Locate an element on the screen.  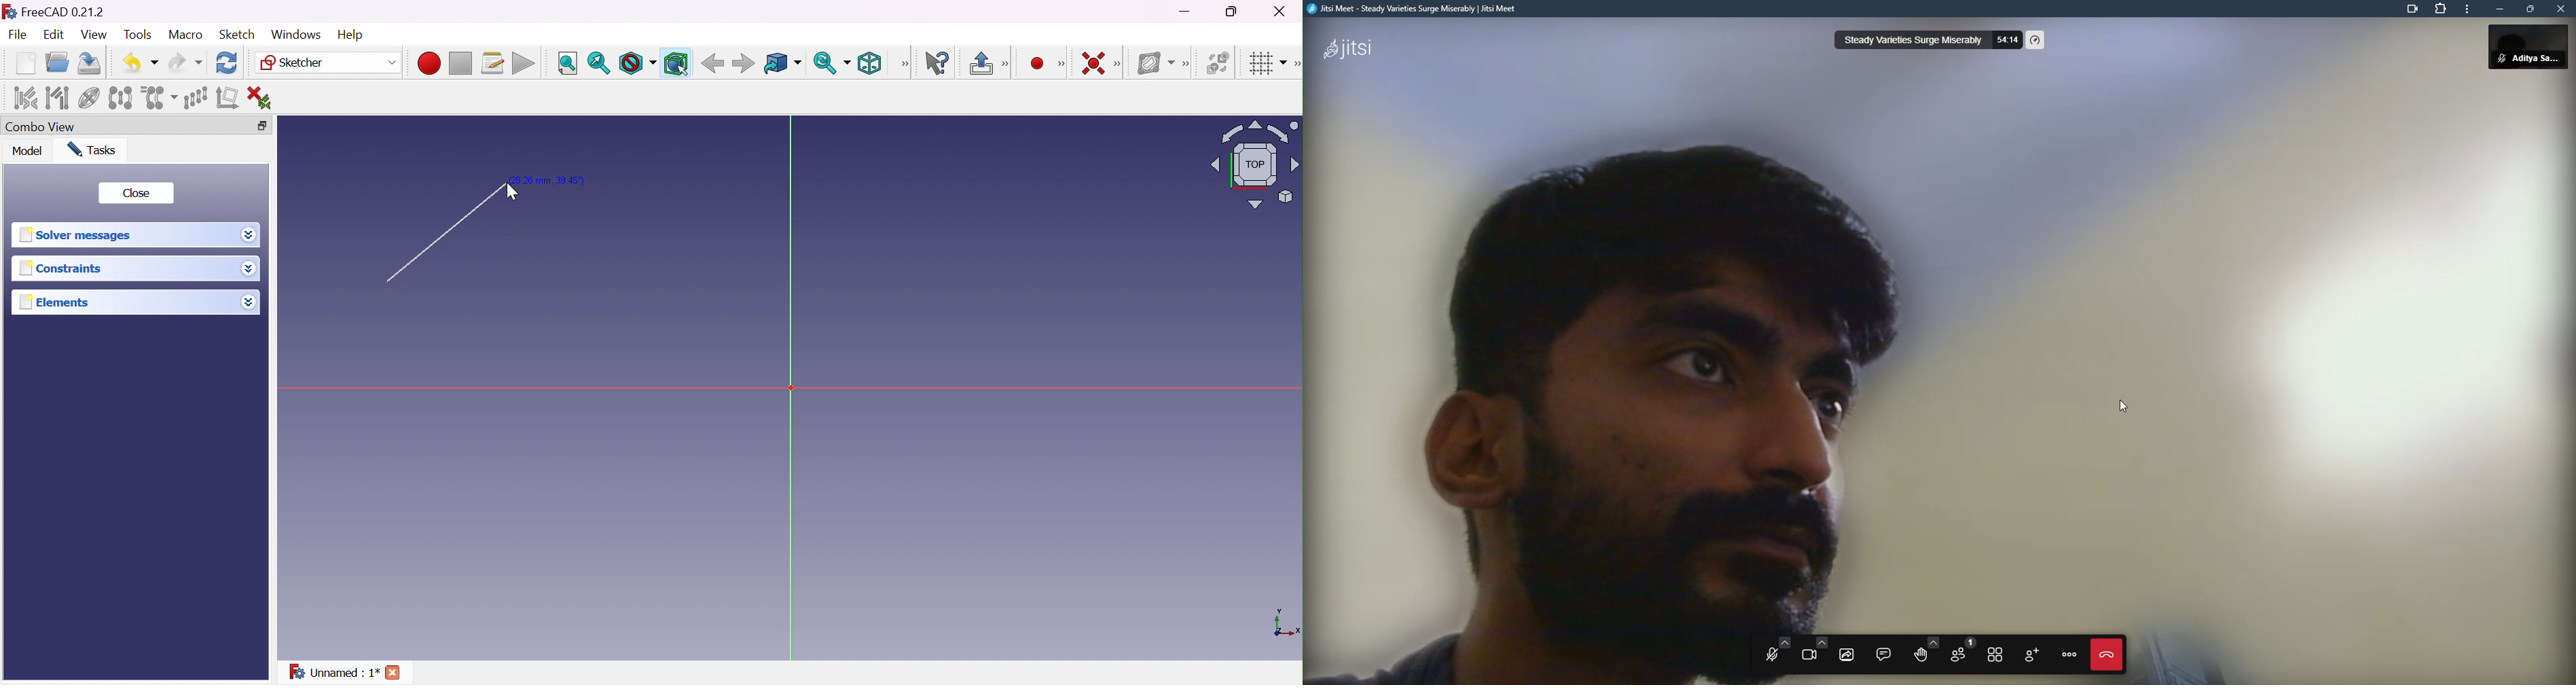
Undo is located at coordinates (140, 62).